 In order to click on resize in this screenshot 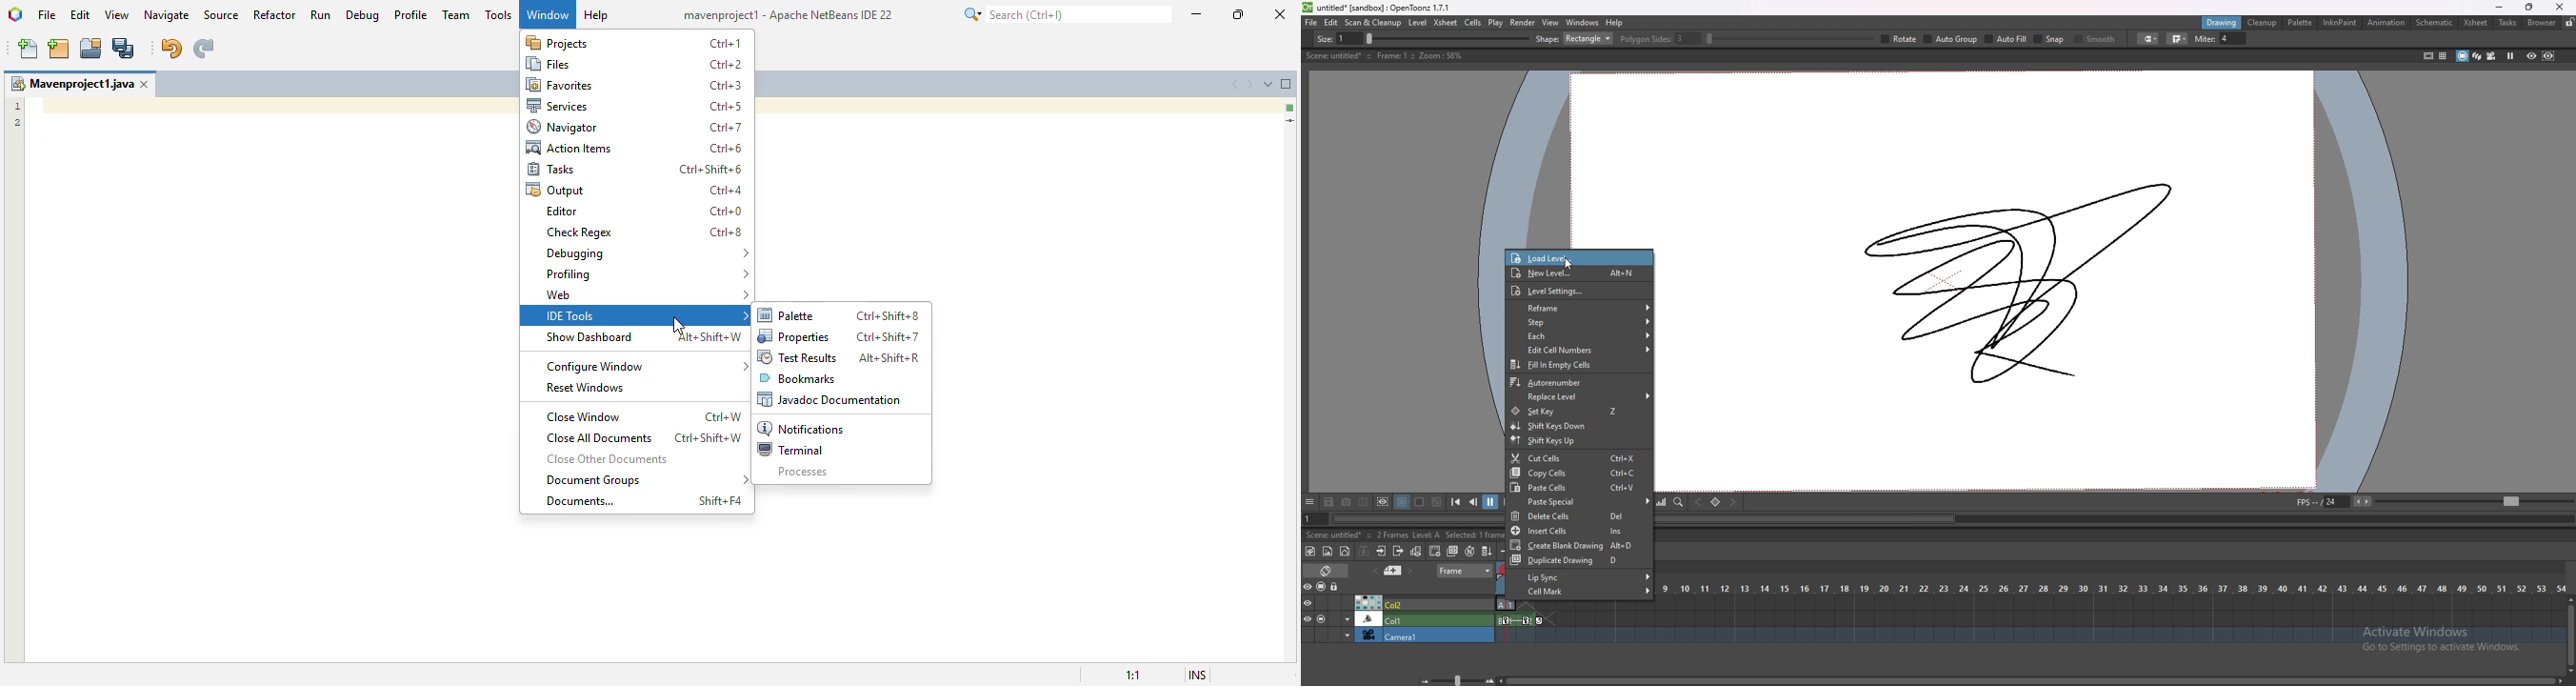, I will do `click(2529, 8)`.